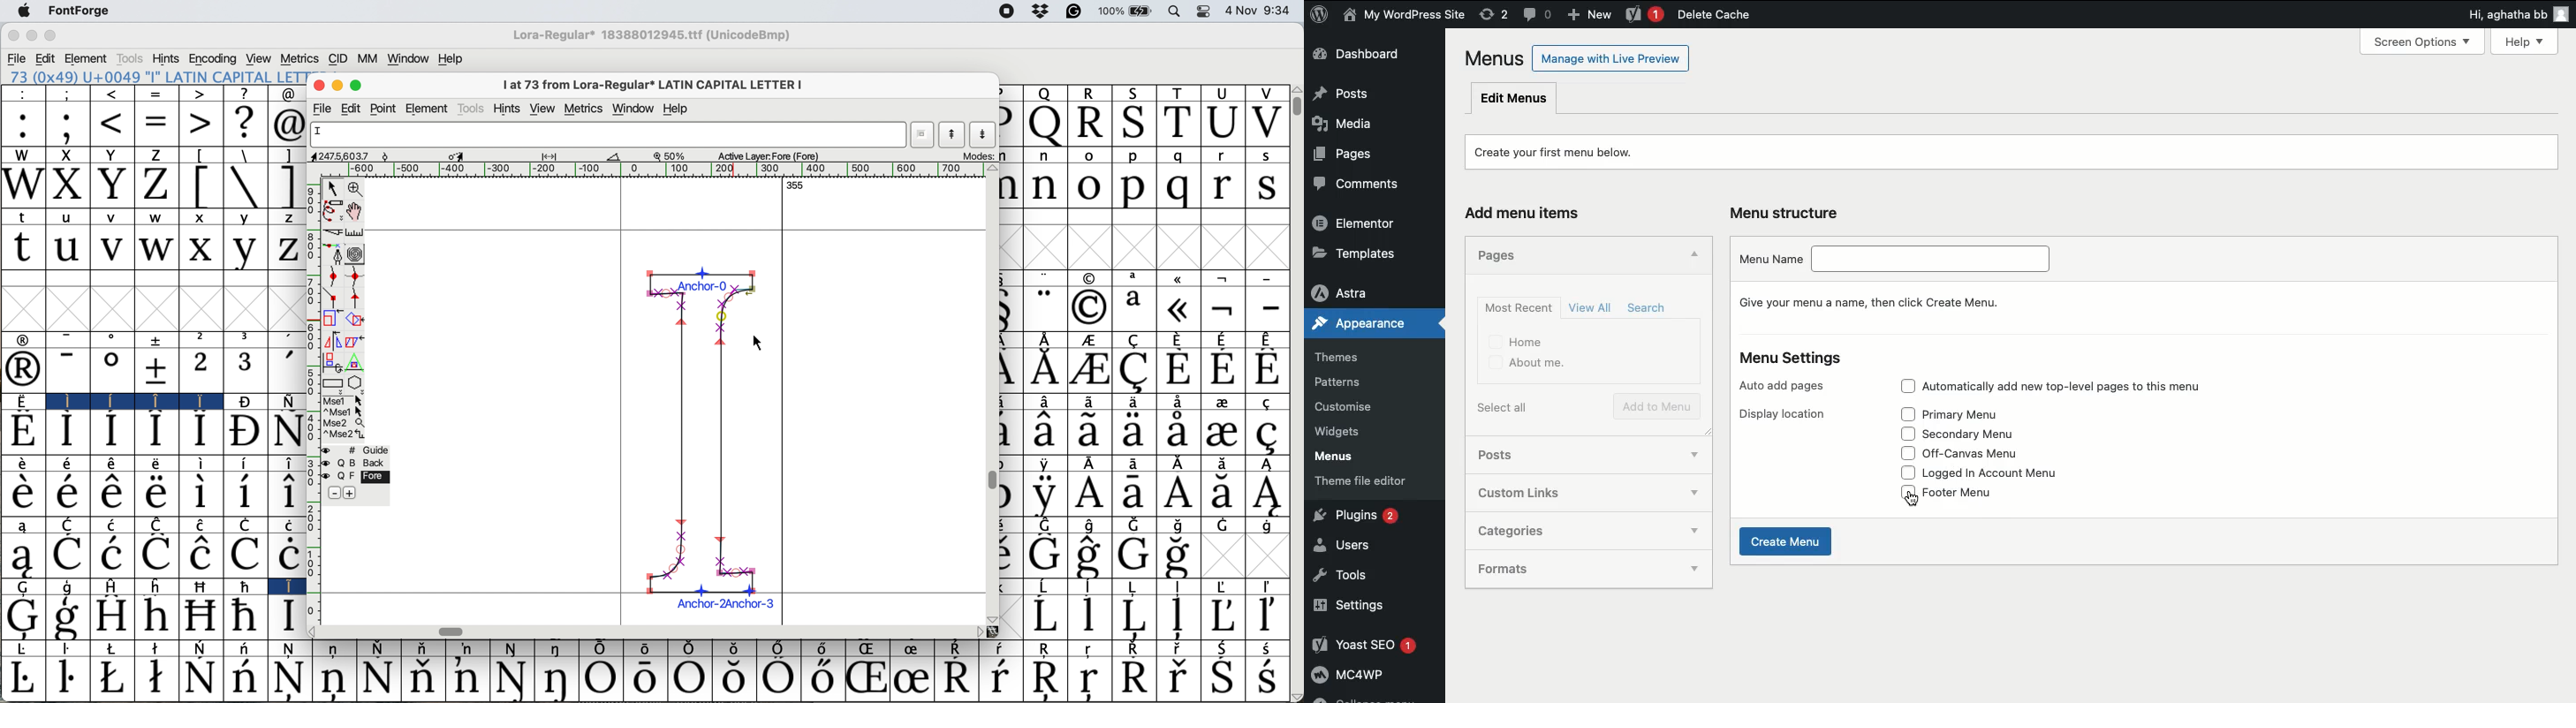  Describe the element at coordinates (285, 249) in the screenshot. I see `z` at that location.